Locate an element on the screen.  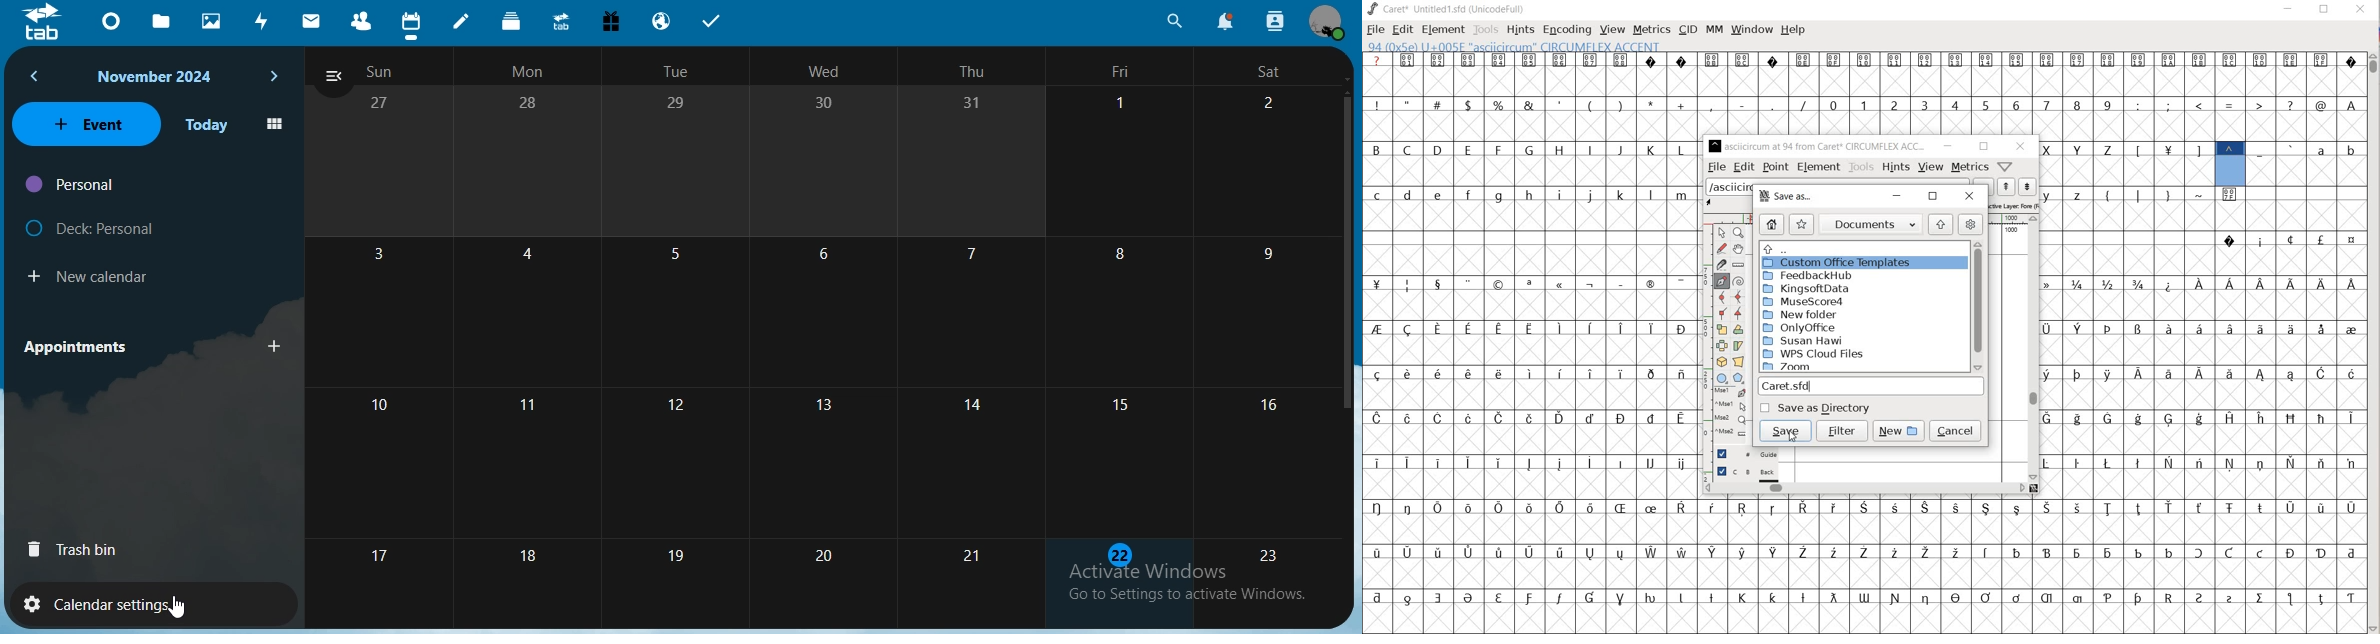
ruler is located at coordinates (2005, 219).